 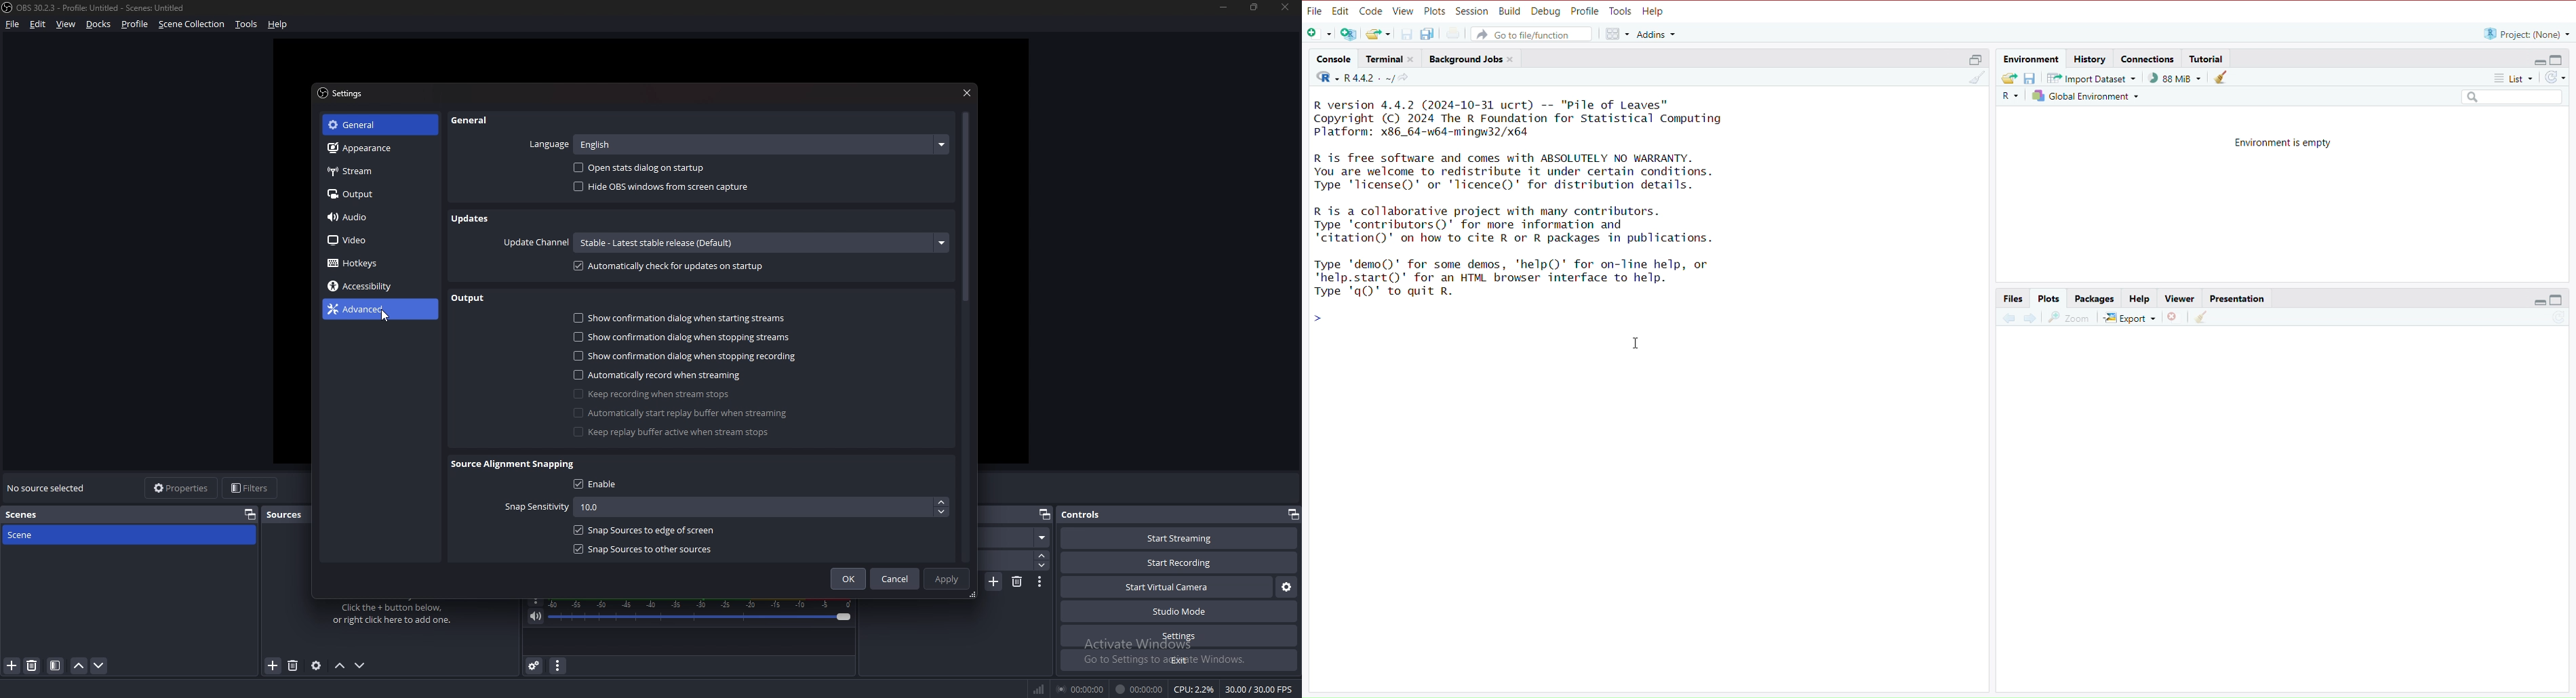 What do you see at coordinates (643, 548) in the screenshot?
I see `Snap sources to other sources` at bounding box center [643, 548].